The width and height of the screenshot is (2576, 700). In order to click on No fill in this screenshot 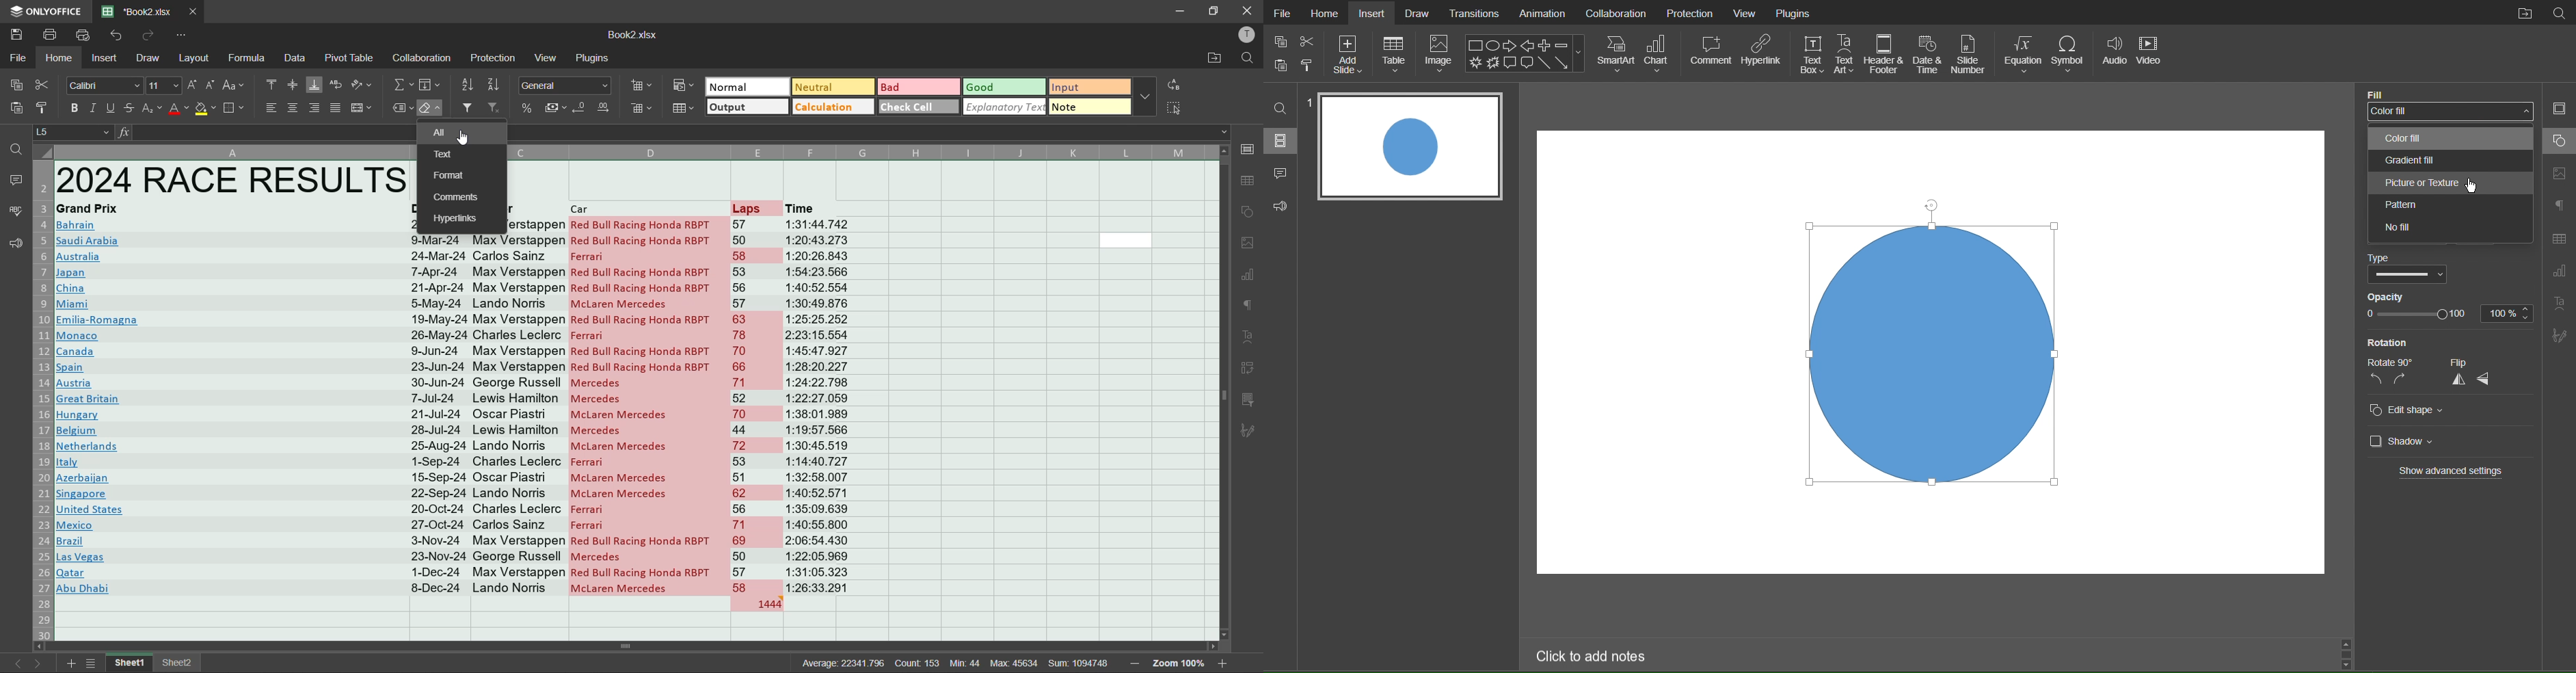, I will do `click(2451, 230)`.